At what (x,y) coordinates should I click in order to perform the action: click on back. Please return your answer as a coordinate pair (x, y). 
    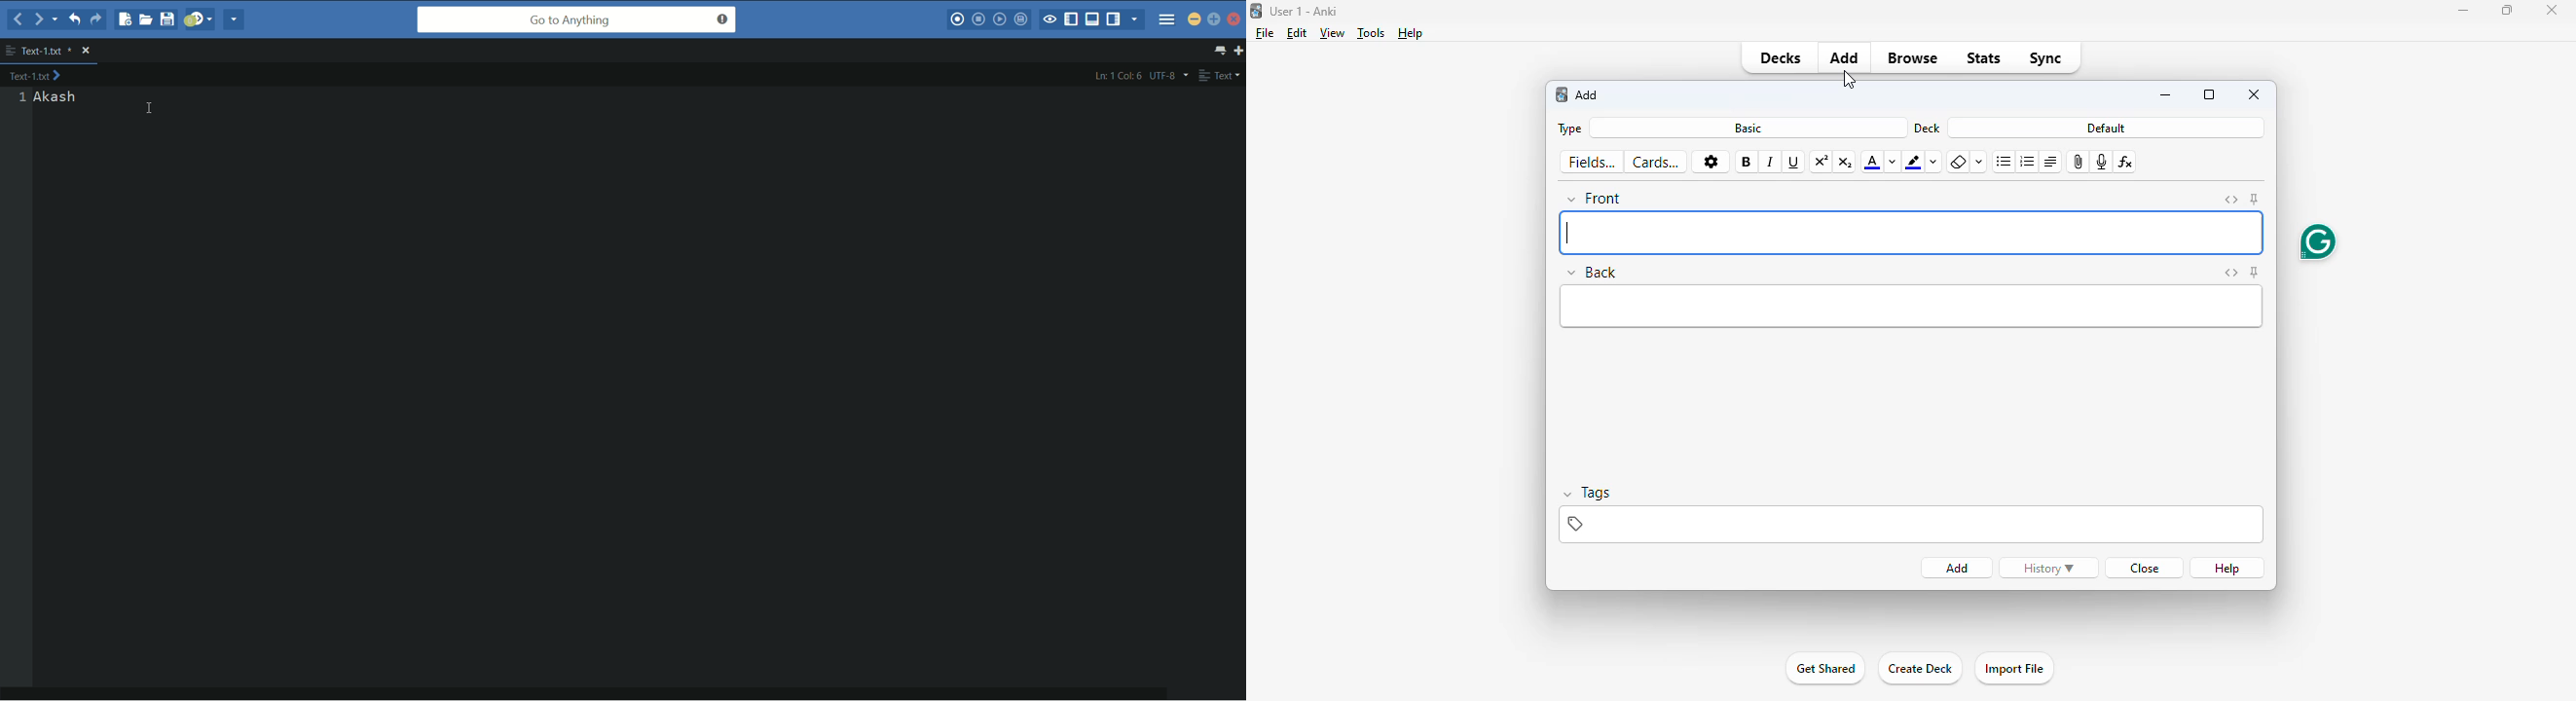
    Looking at the image, I should click on (1594, 272).